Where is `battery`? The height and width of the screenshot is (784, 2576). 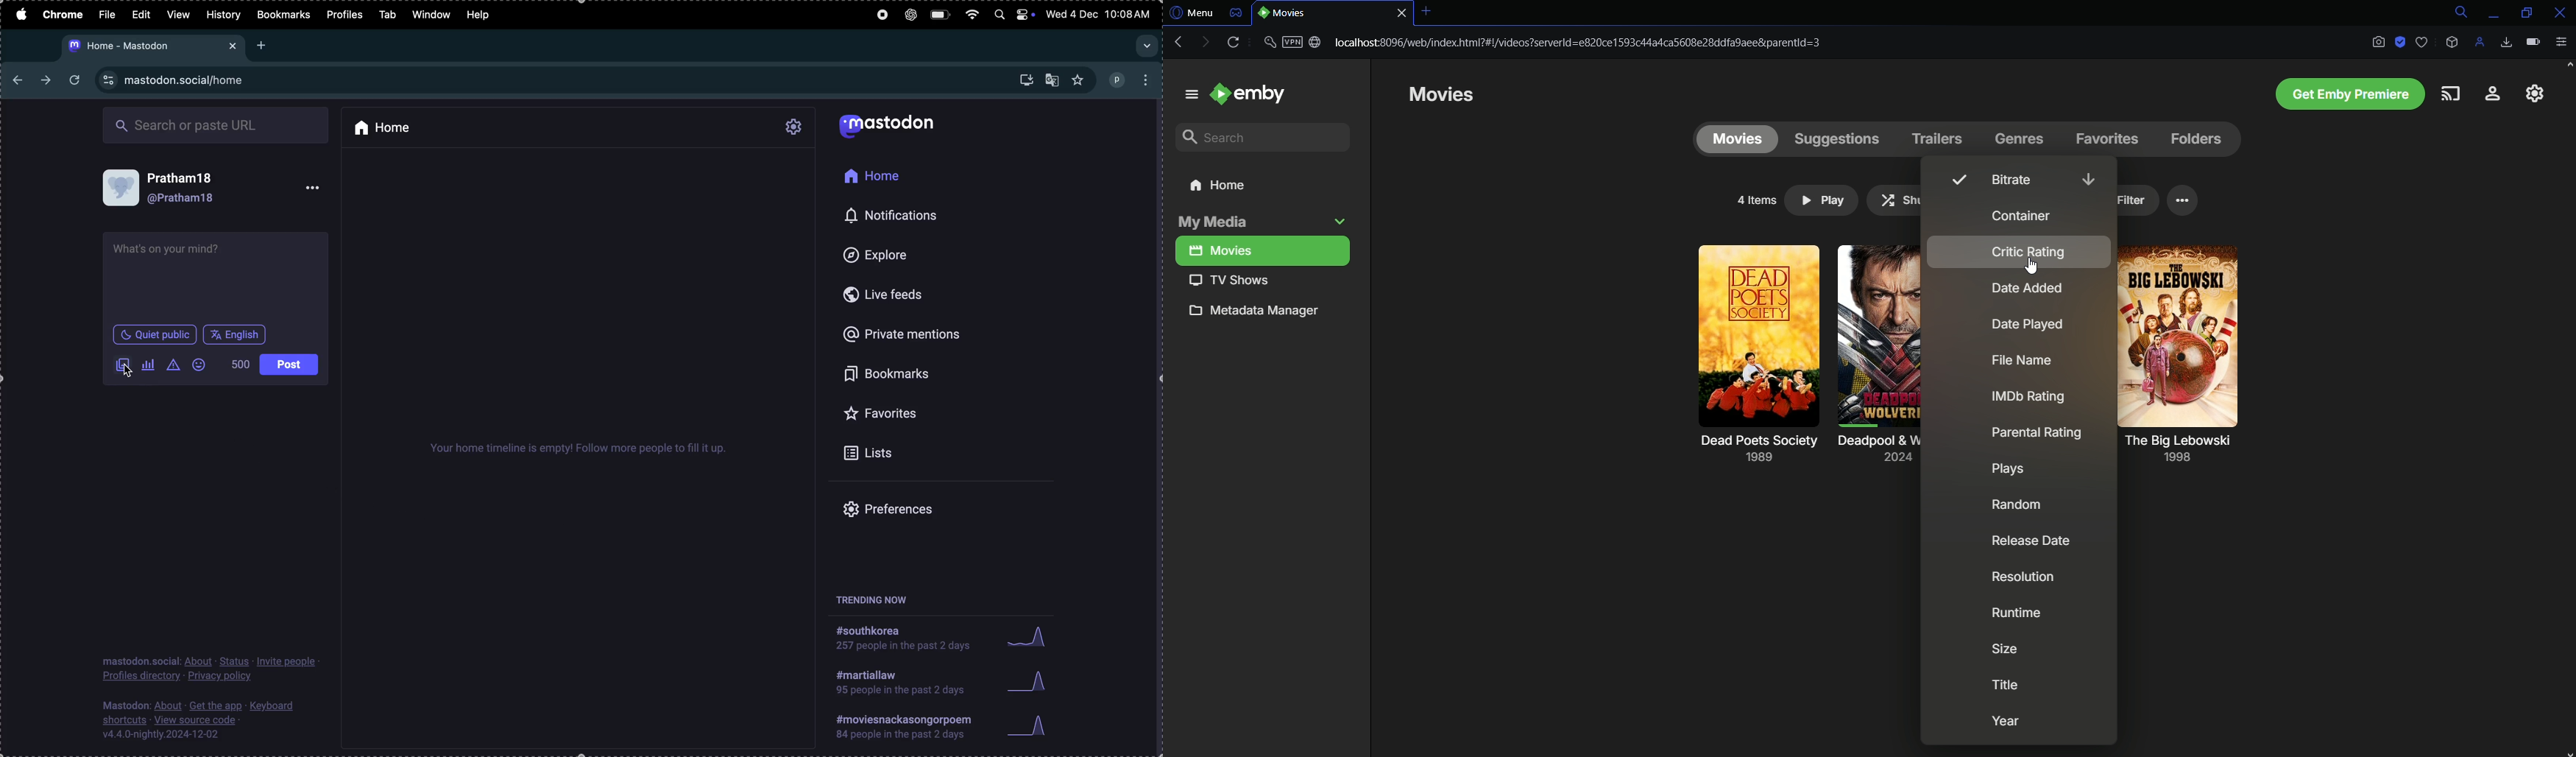
battery is located at coordinates (941, 15).